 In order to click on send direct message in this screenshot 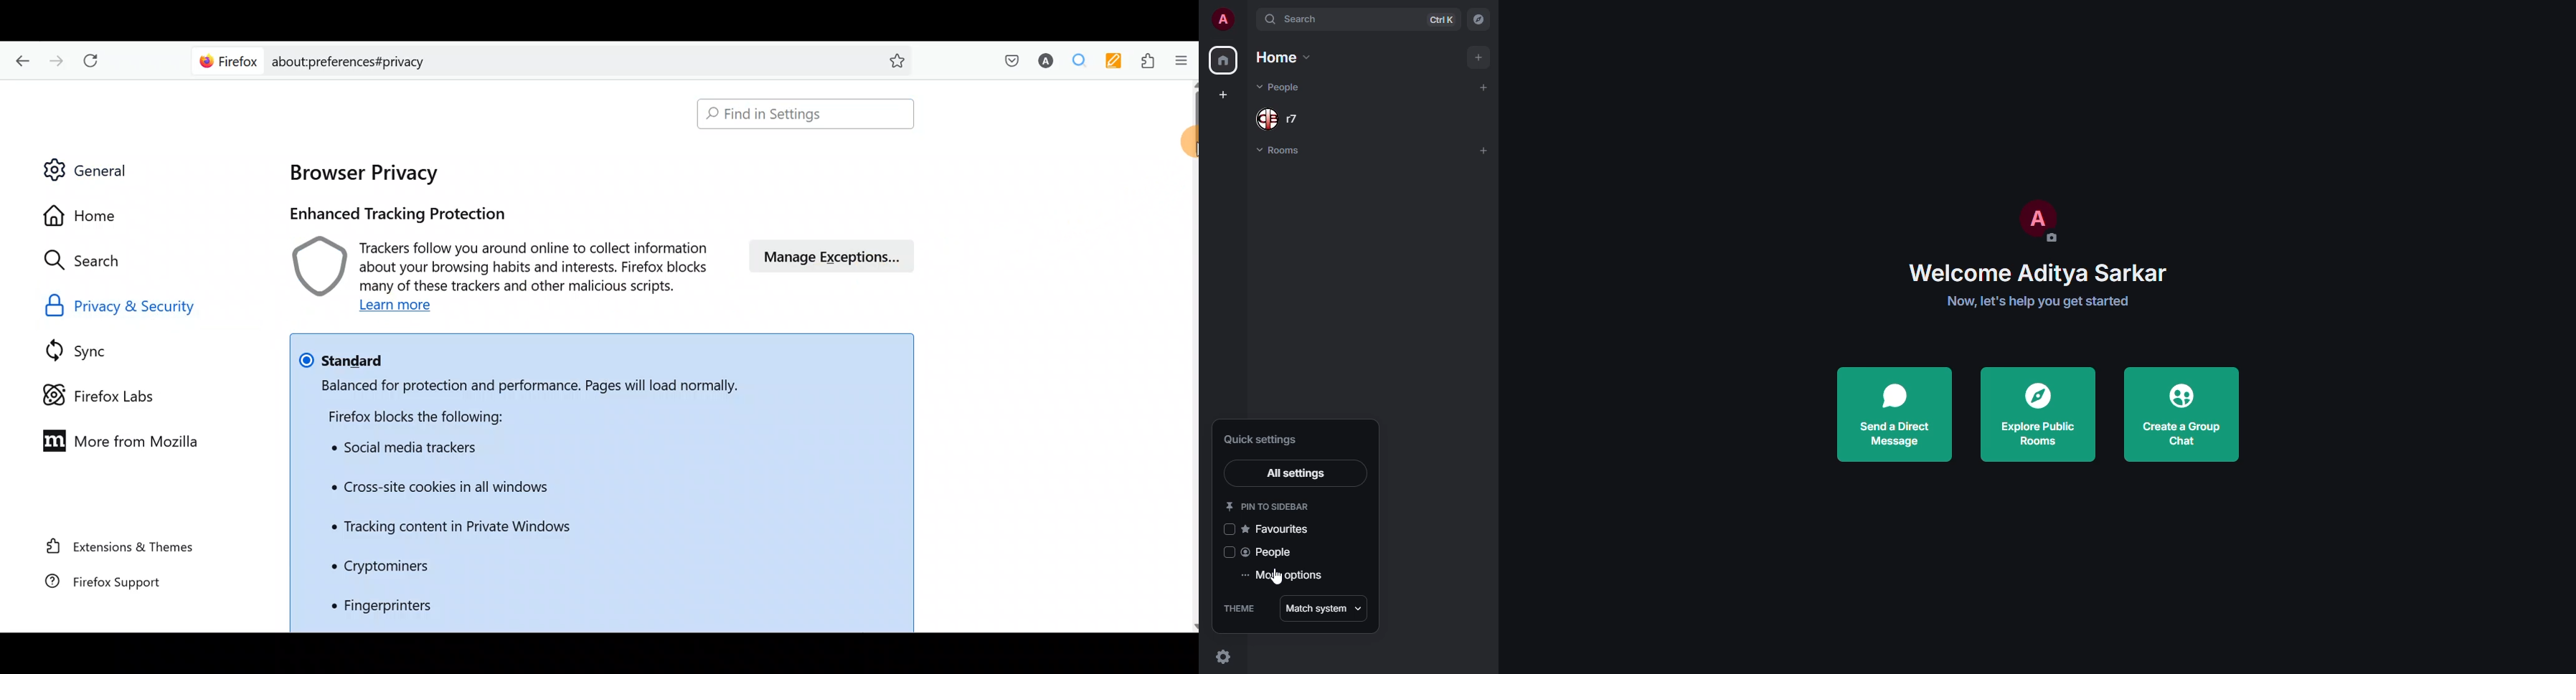, I will do `click(1901, 412)`.